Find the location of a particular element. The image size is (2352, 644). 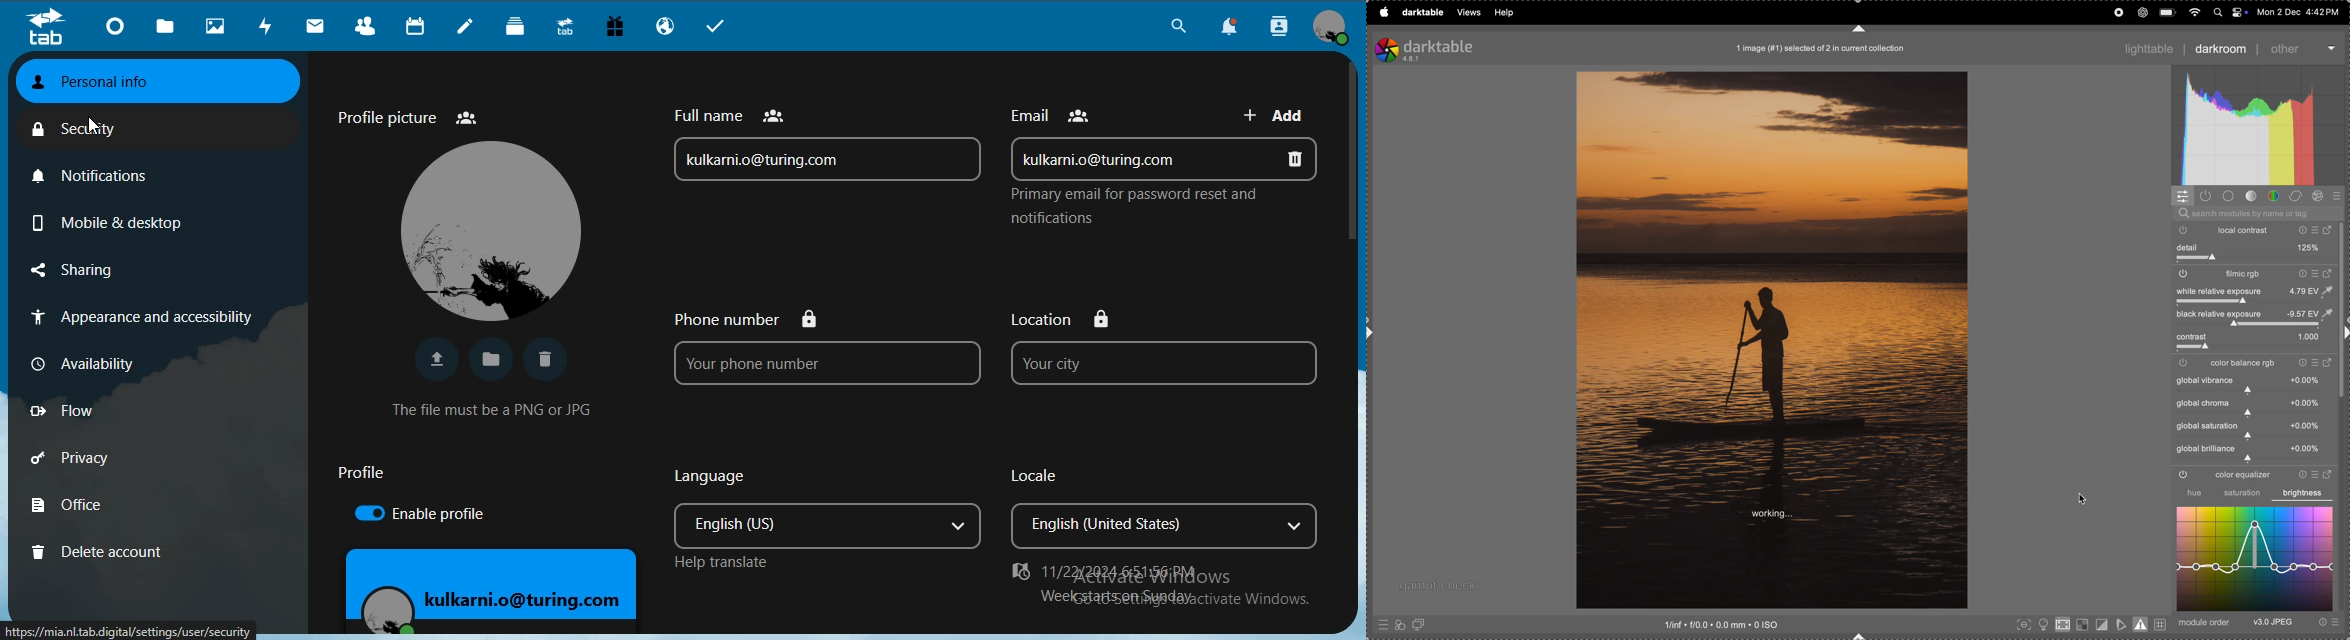

all modules is located at coordinates (2335, 196).